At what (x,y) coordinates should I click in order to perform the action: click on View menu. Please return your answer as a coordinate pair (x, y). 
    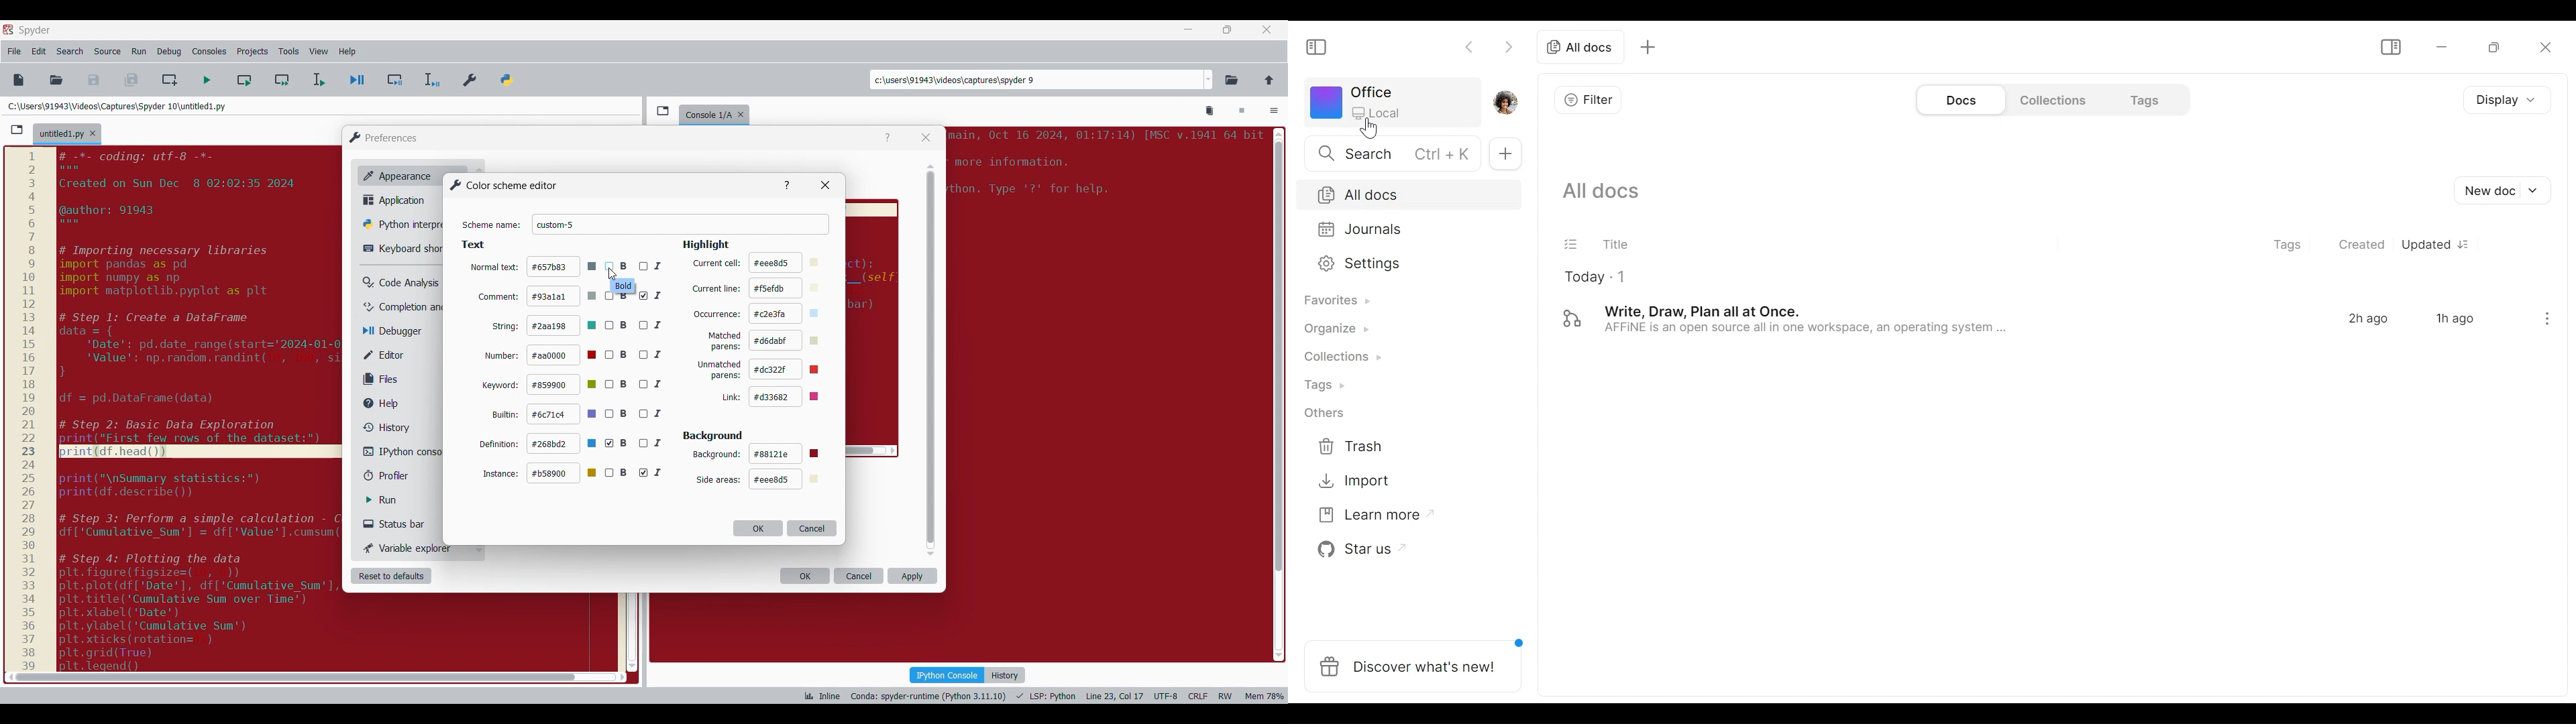
    Looking at the image, I should click on (319, 52).